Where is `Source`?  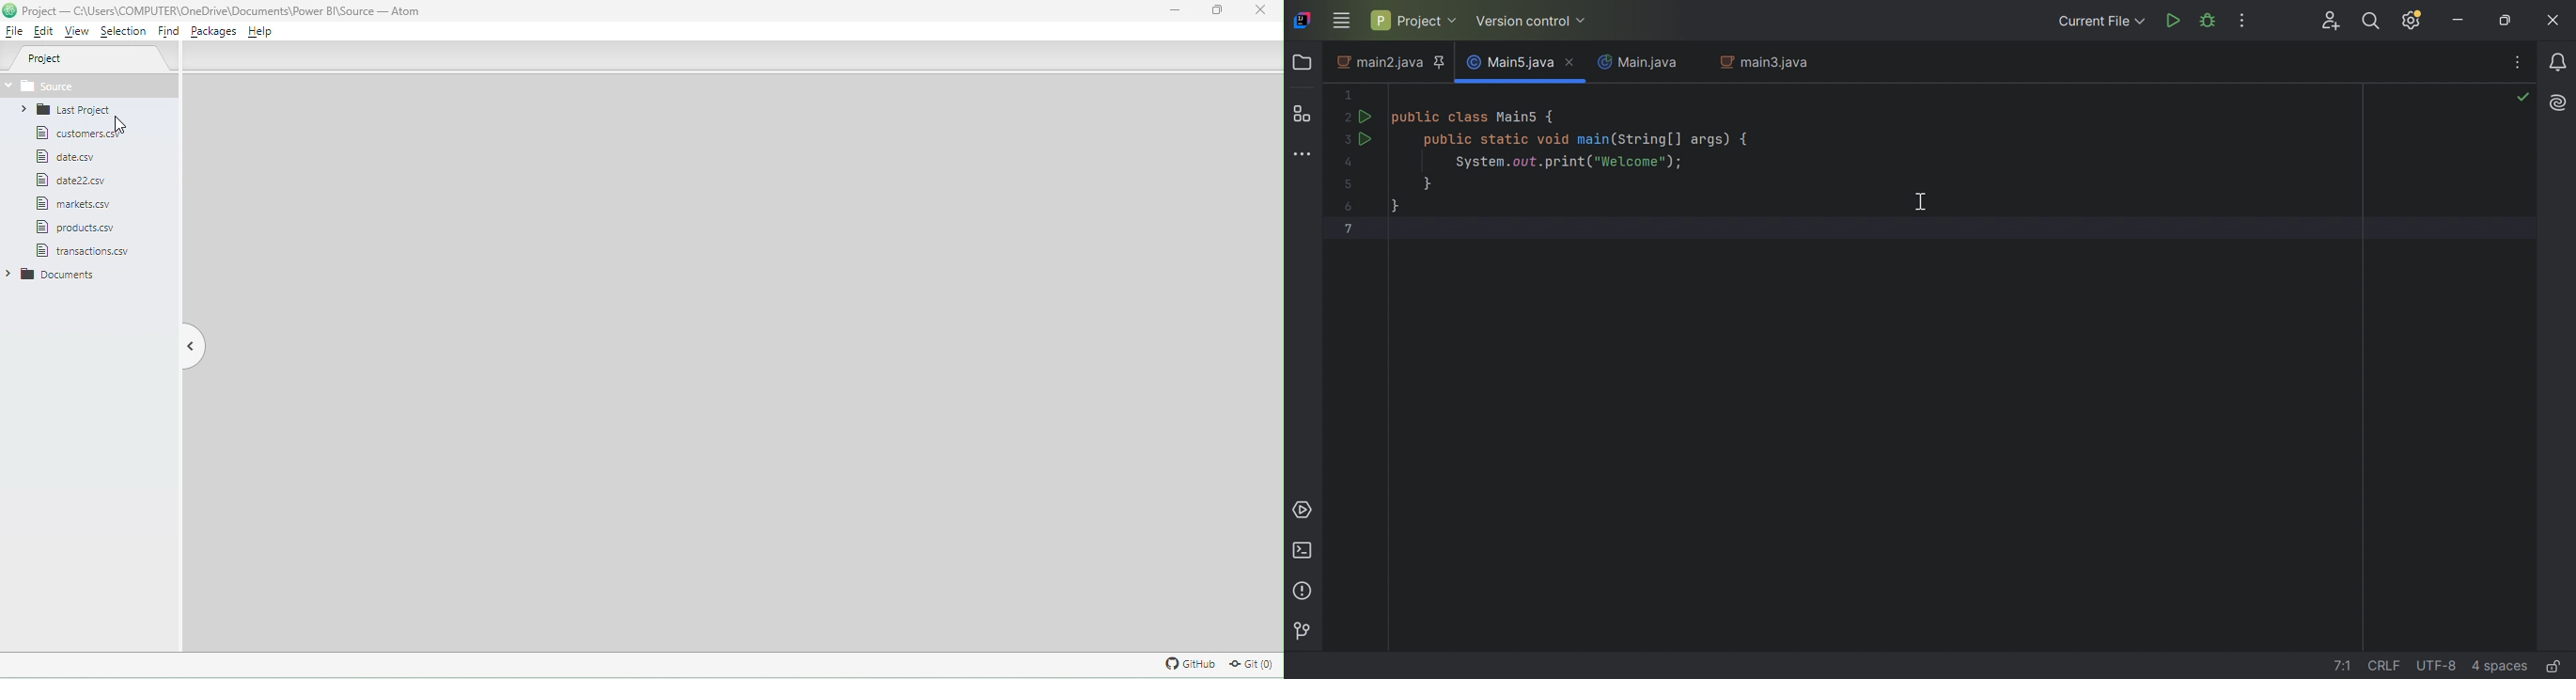
Source is located at coordinates (92, 86).